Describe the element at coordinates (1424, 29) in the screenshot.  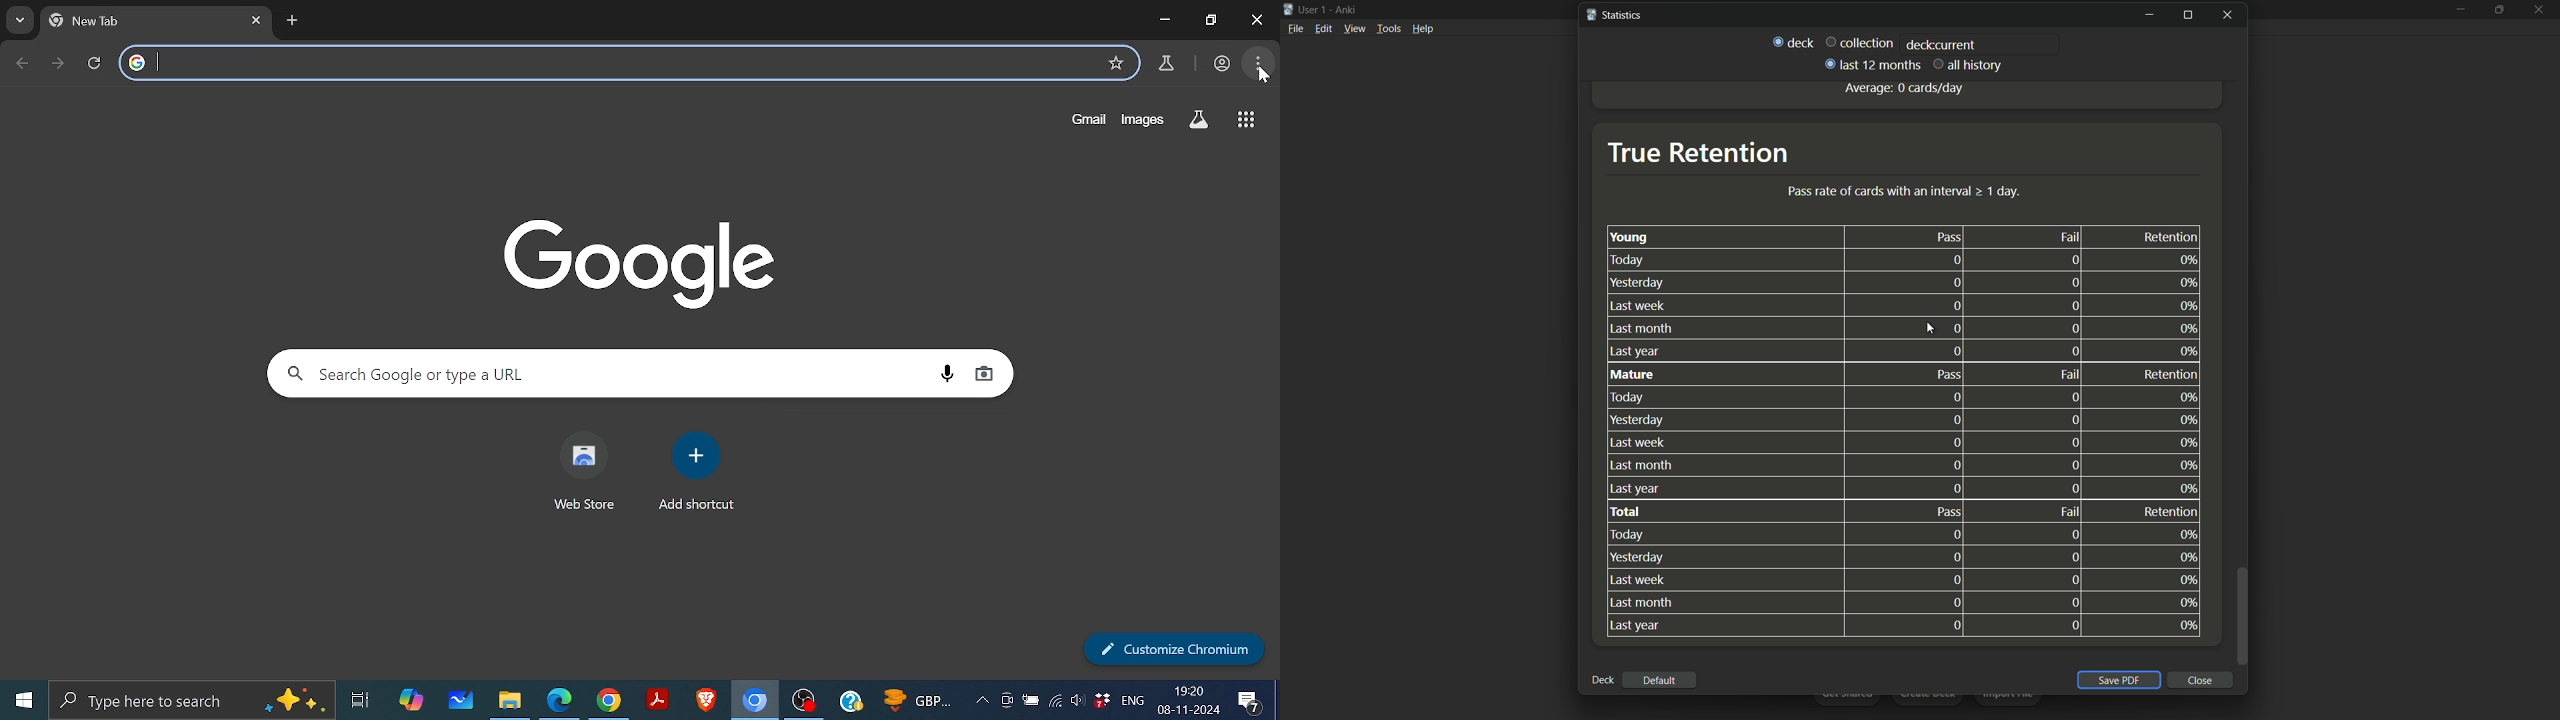
I see `help menu` at that location.